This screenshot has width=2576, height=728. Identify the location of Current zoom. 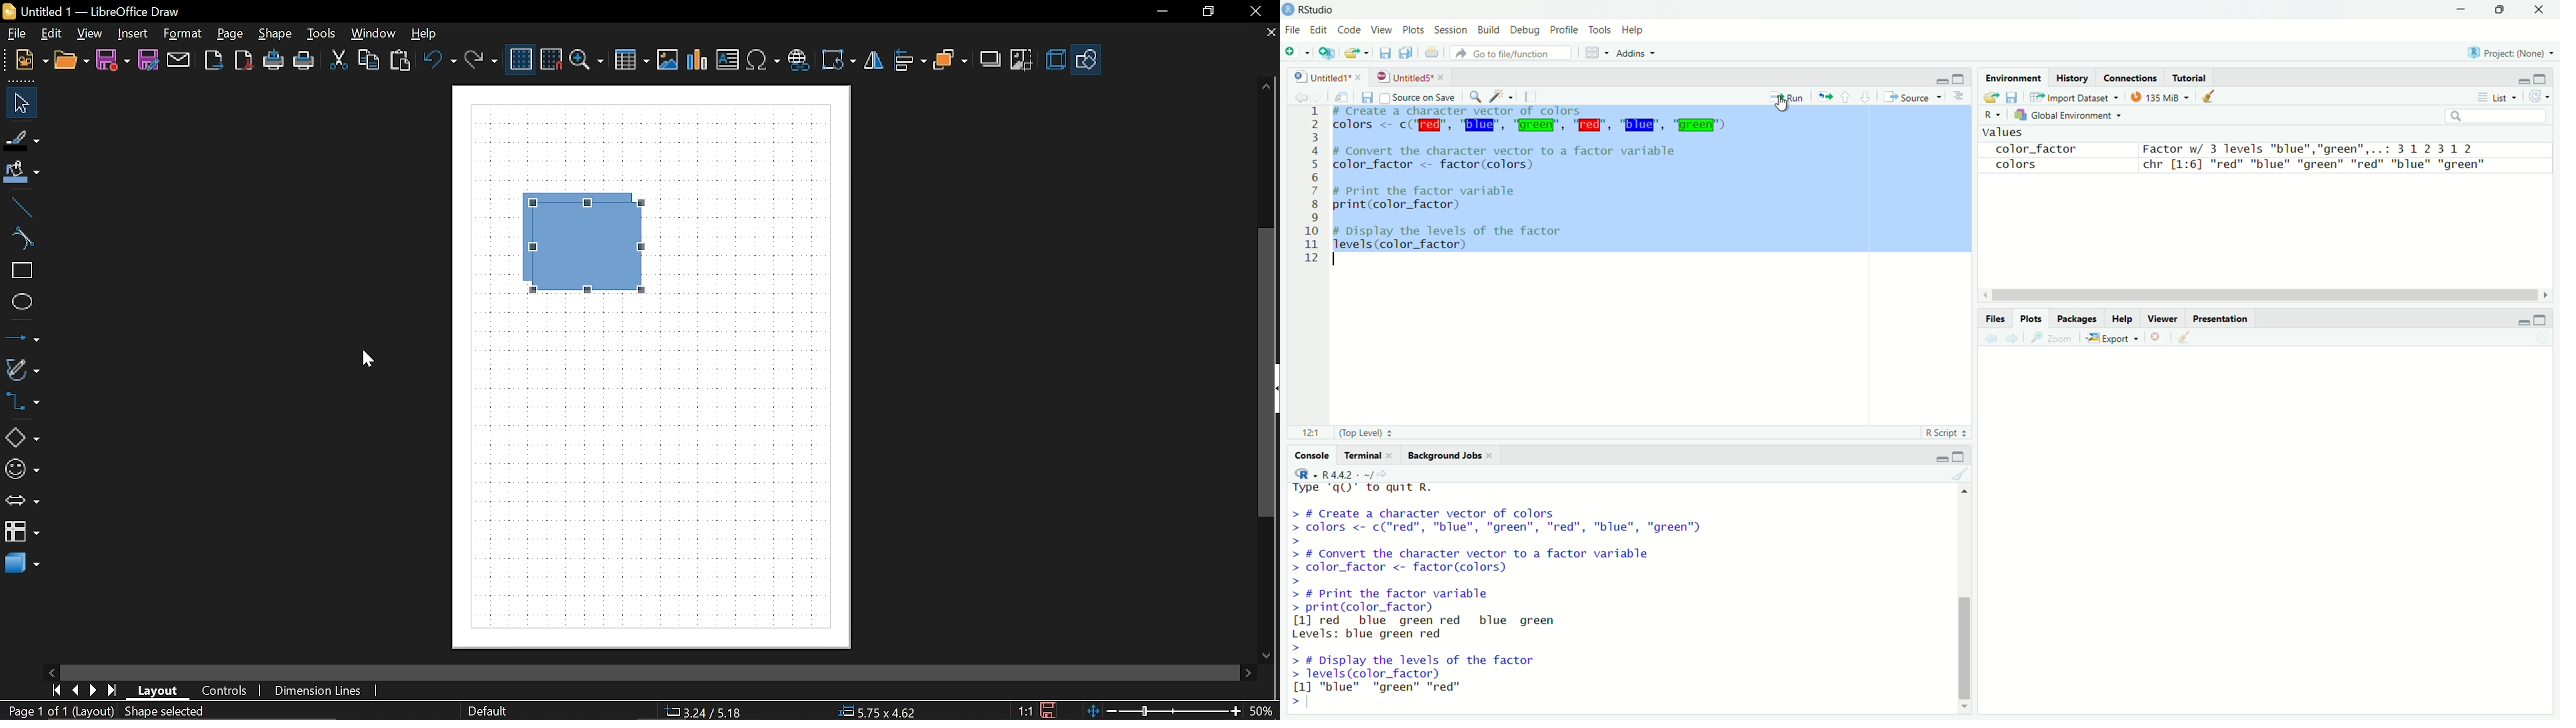
(1260, 710).